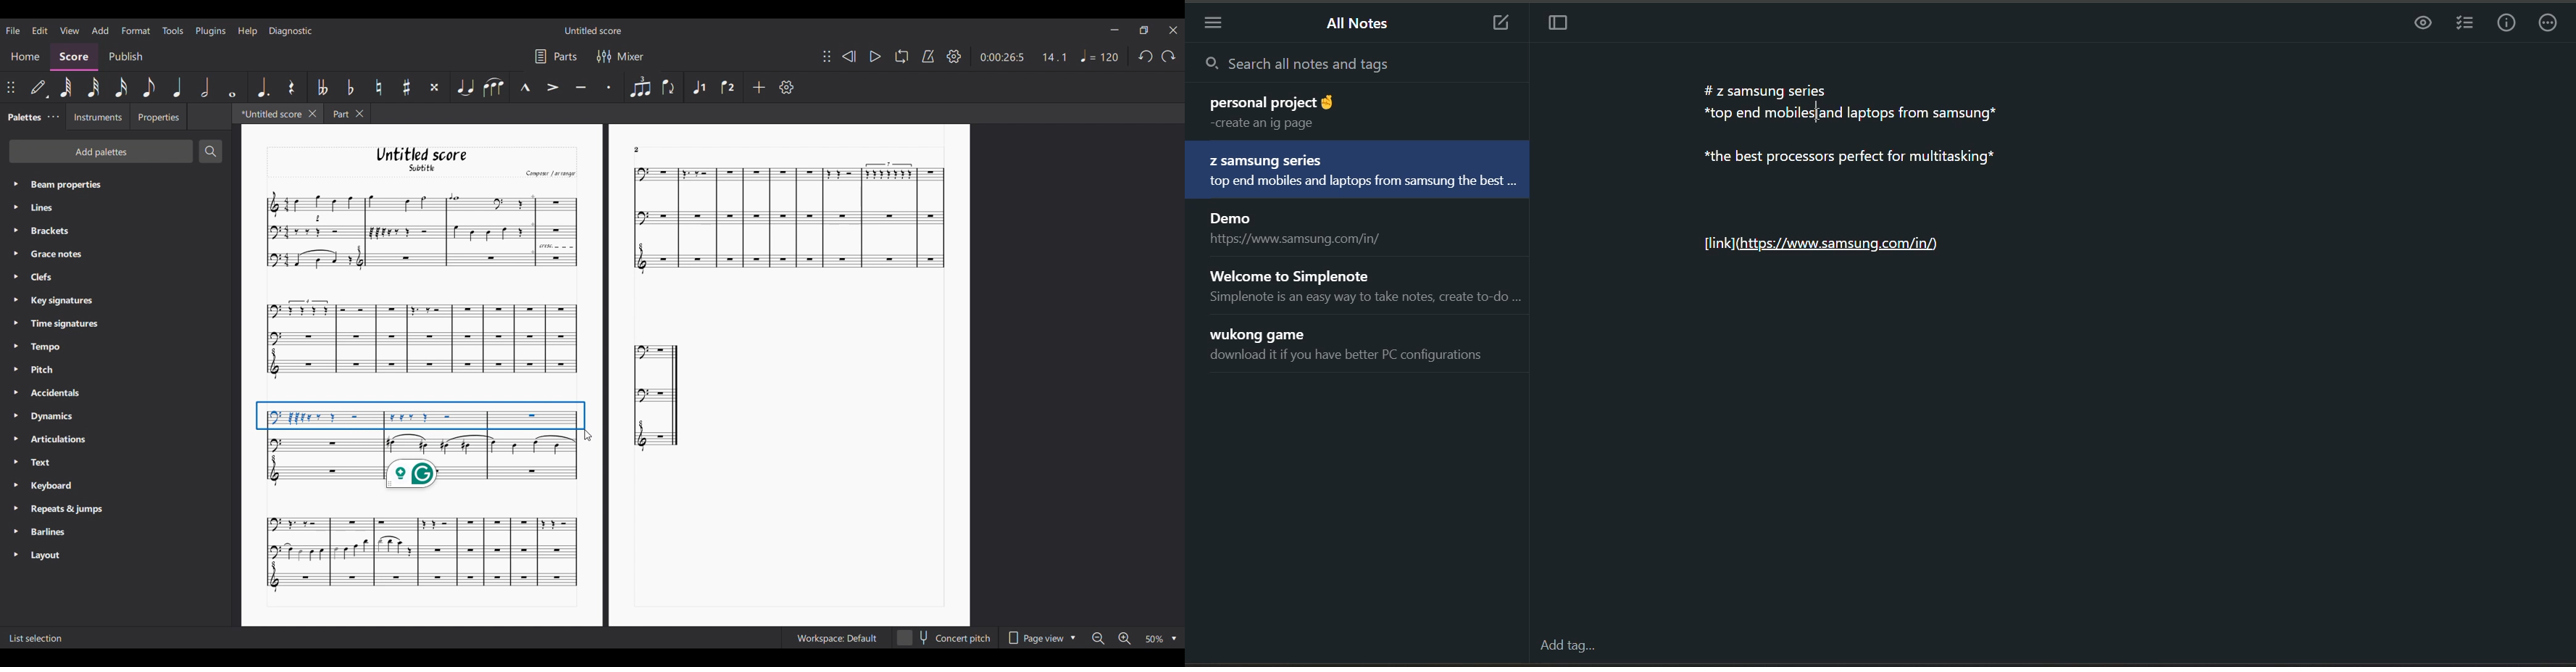 Image resolution: width=2576 pixels, height=672 pixels. I want to click on »  Clefs, so click(44, 277).